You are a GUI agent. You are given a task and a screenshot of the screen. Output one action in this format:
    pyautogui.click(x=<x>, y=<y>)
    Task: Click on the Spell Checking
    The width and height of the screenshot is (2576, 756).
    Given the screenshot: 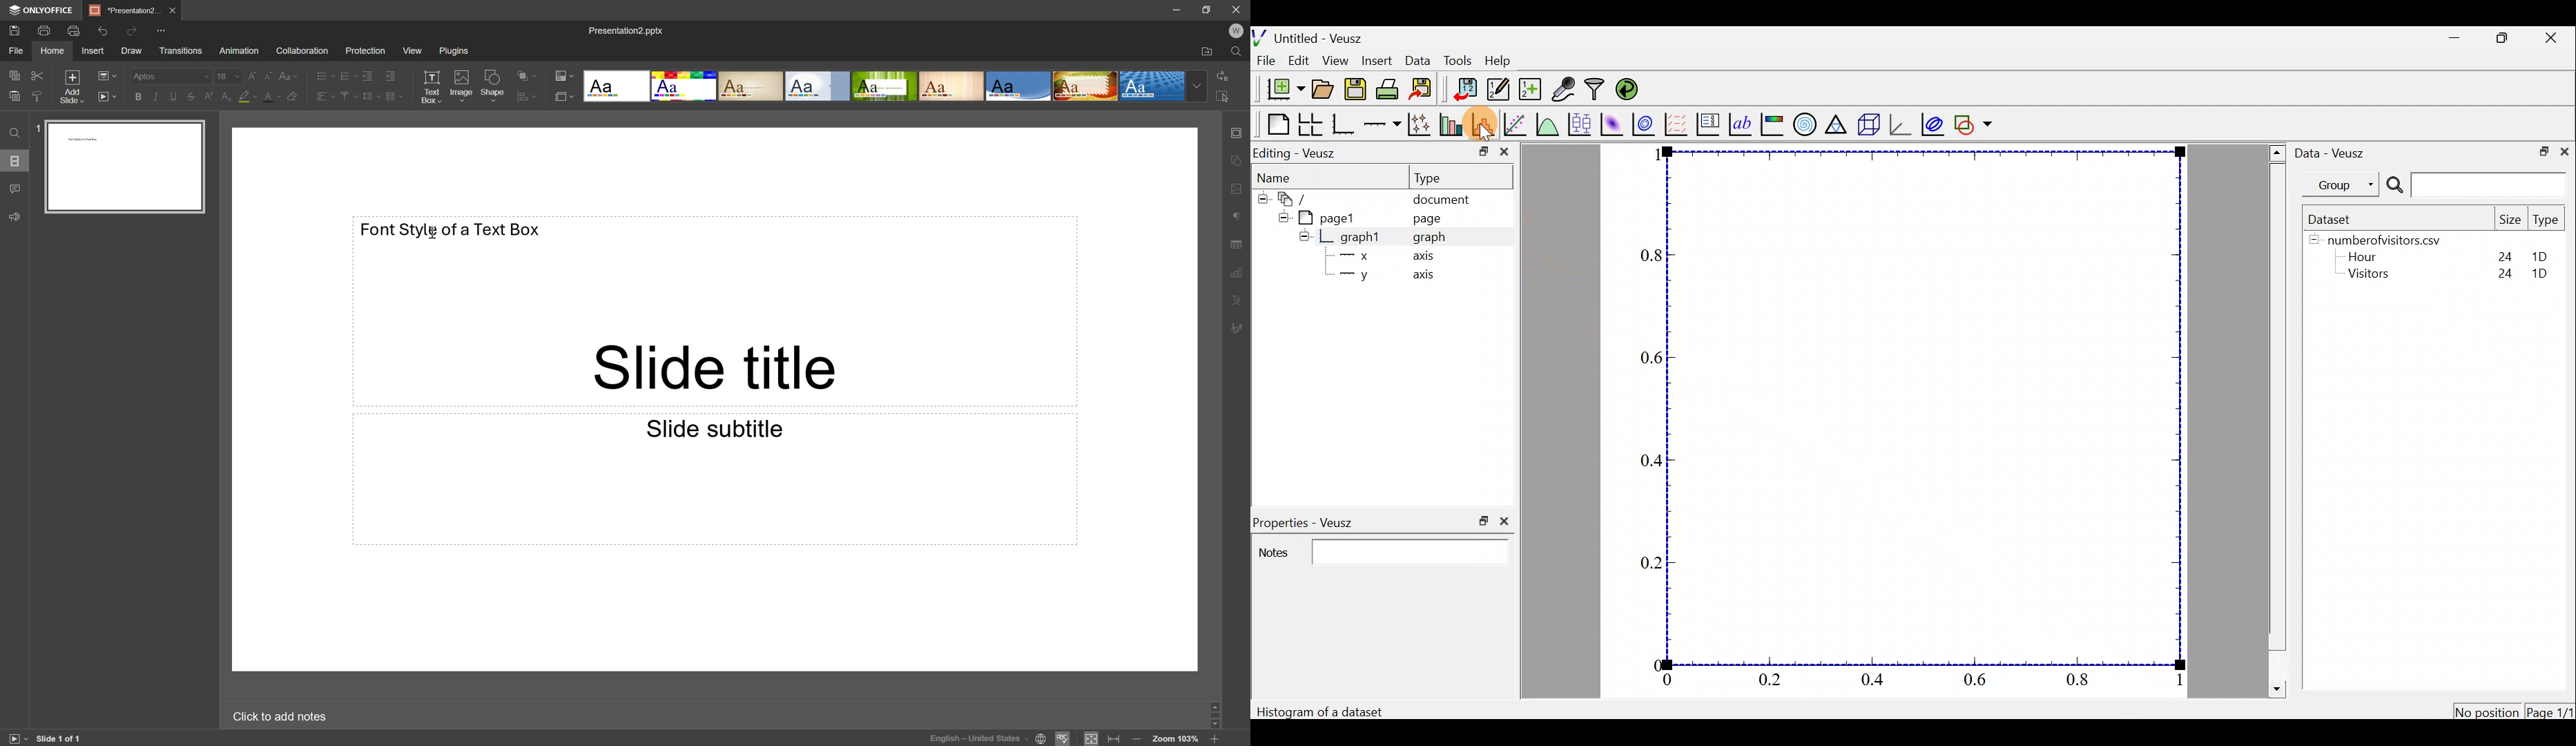 What is the action you would take?
    pyautogui.click(x=1064, y=738)
    